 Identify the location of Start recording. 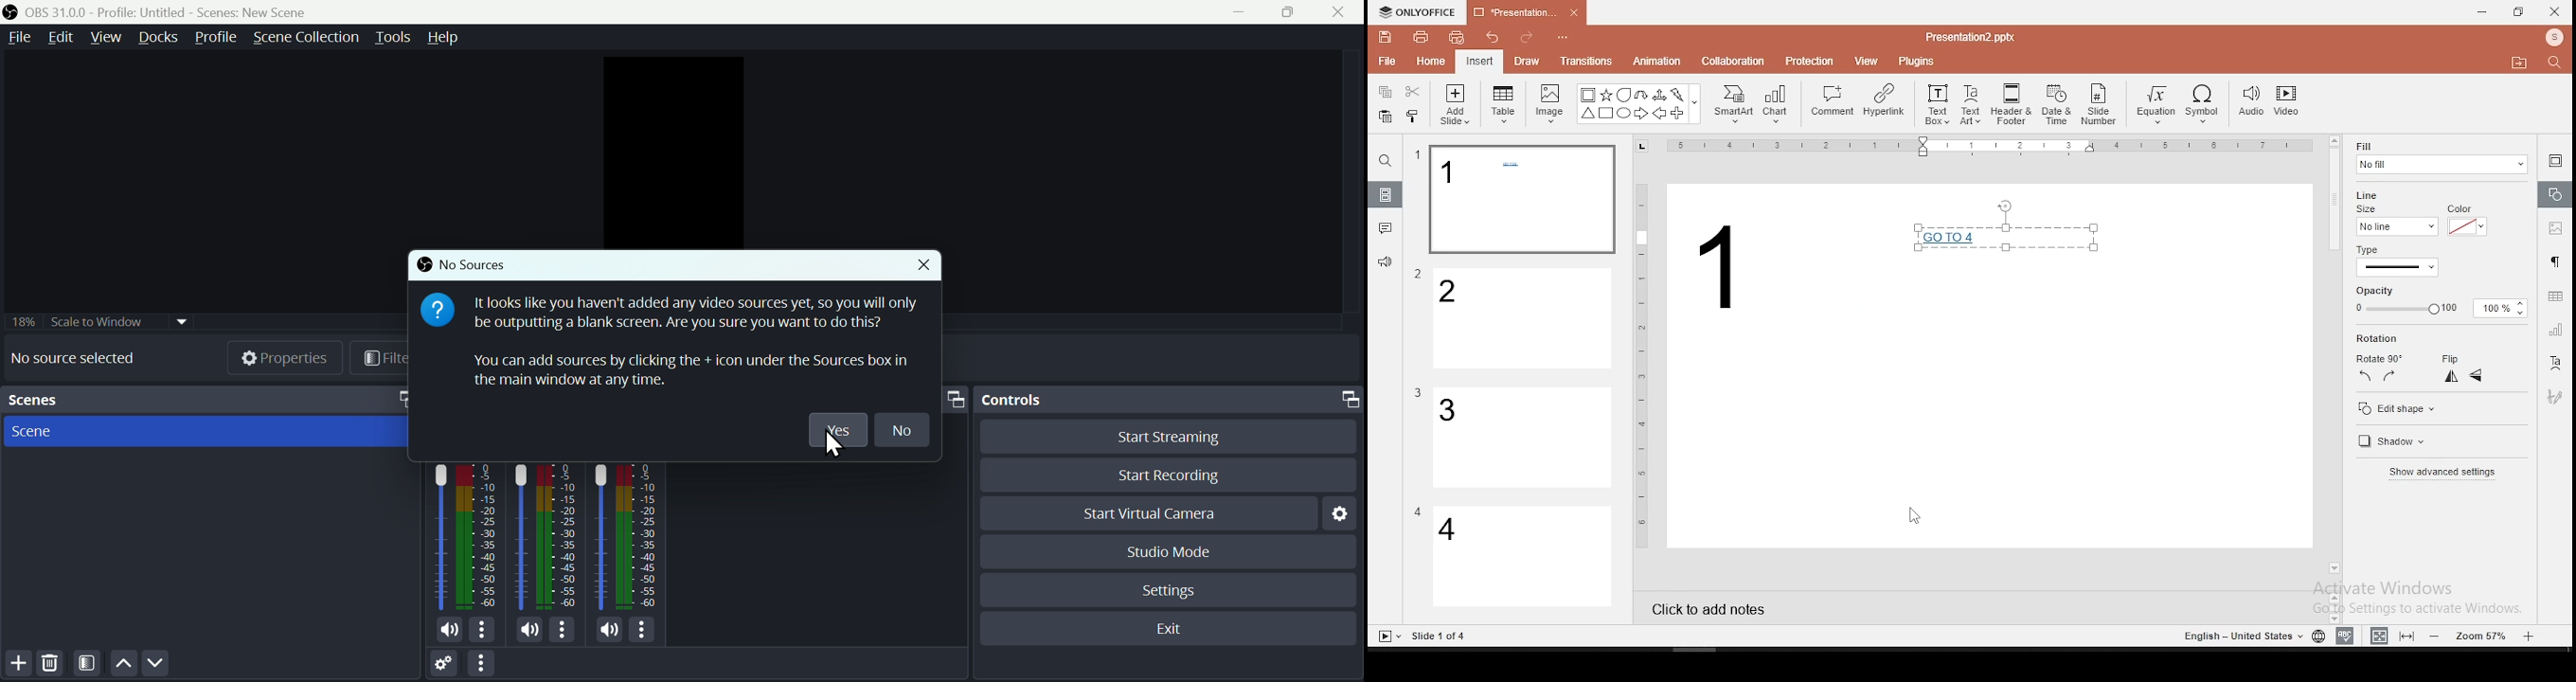
(1166, 471).